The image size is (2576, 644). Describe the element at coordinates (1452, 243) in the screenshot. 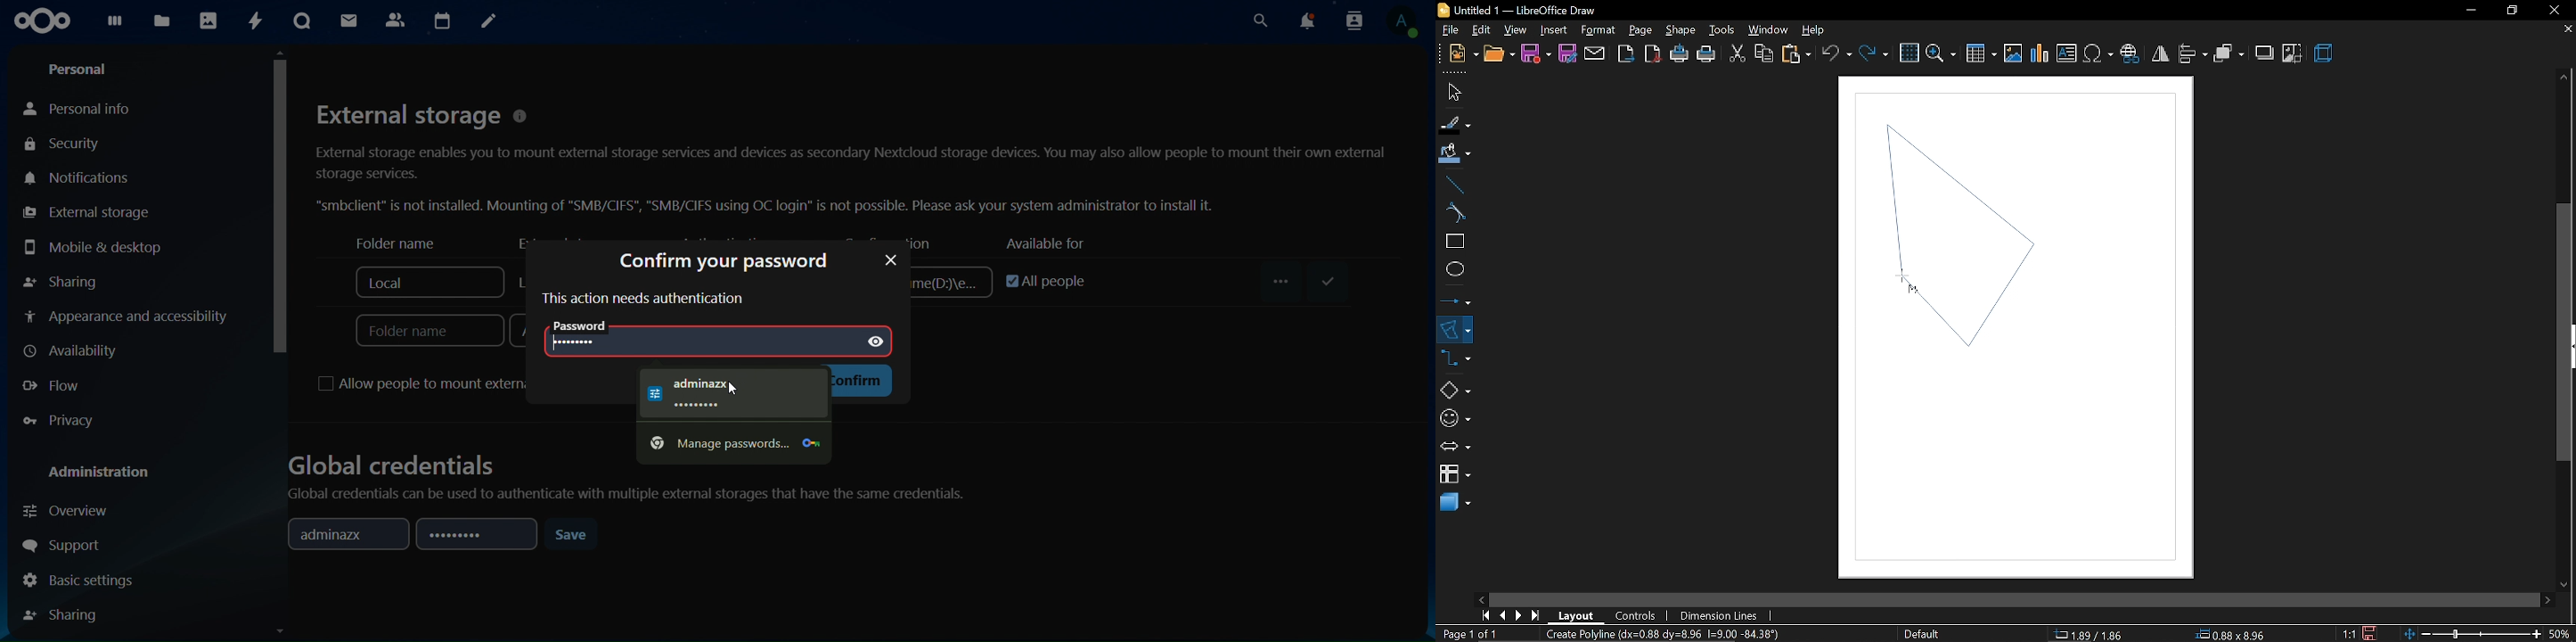

I see `rectangle` at that location.